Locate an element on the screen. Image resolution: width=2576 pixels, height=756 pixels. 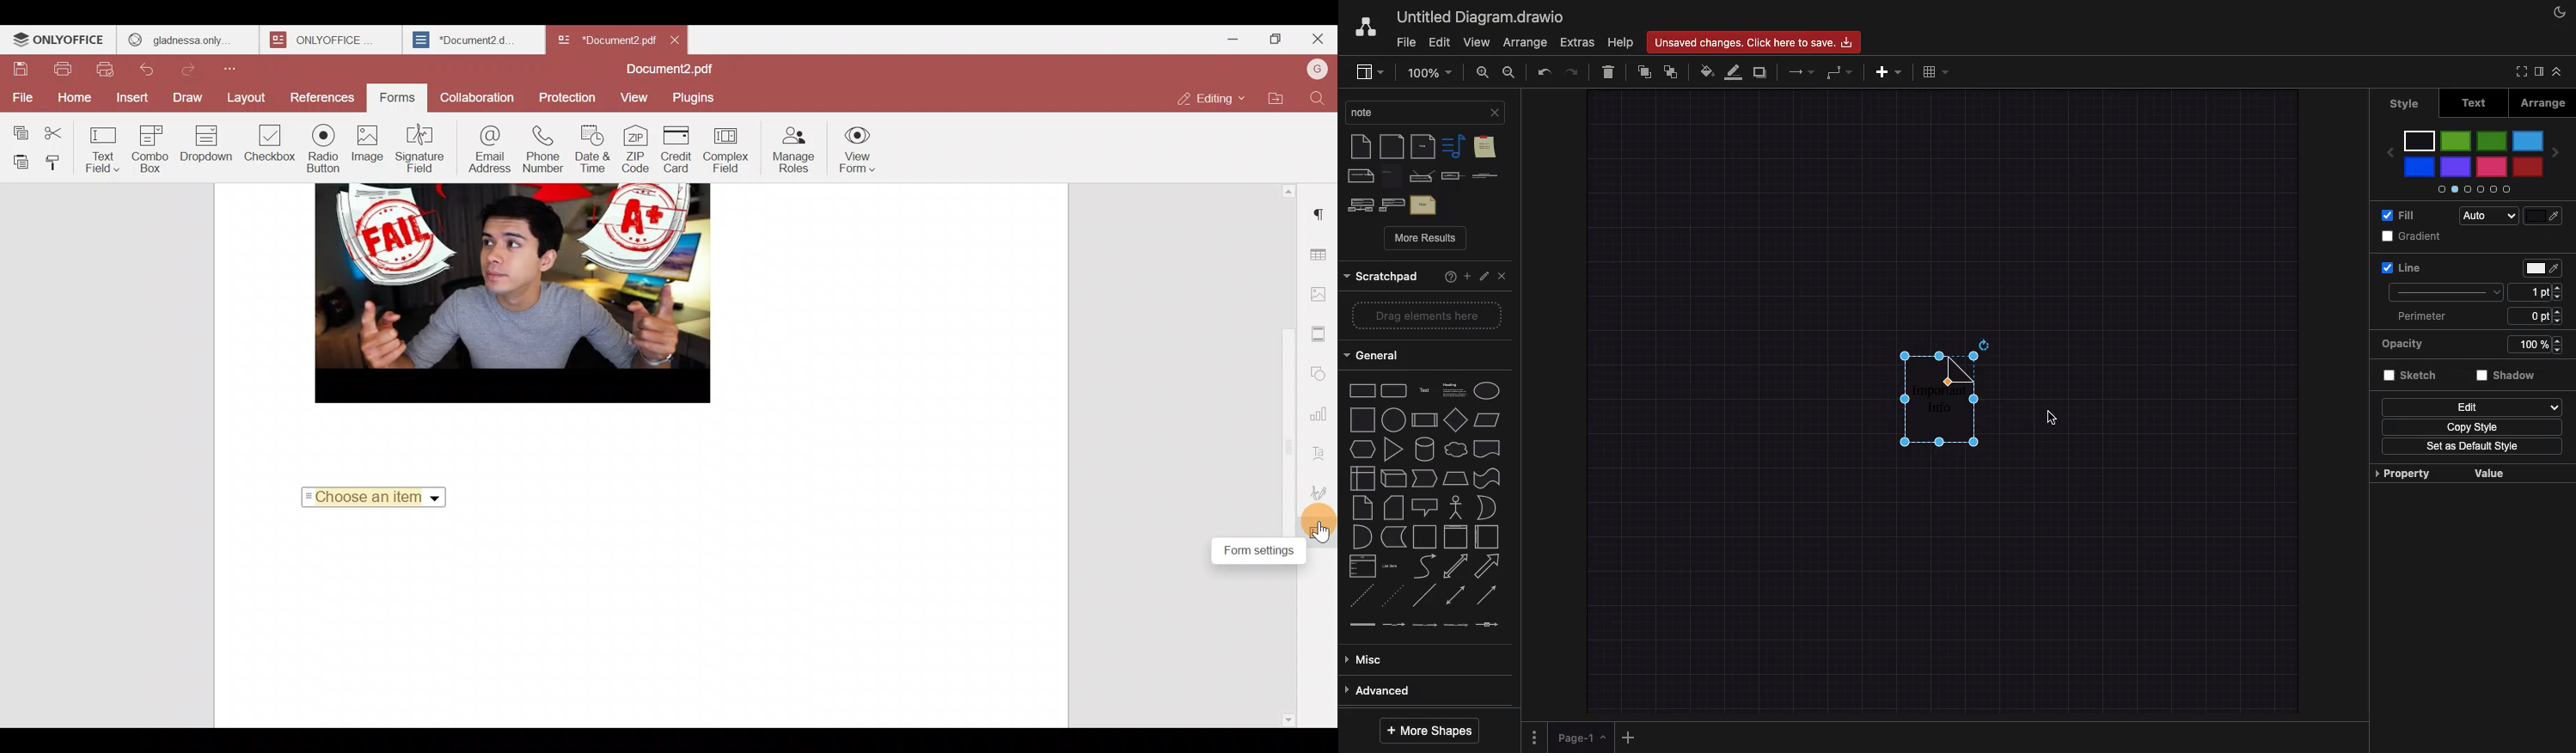
connector with label is located at coordinates (1394, 629).